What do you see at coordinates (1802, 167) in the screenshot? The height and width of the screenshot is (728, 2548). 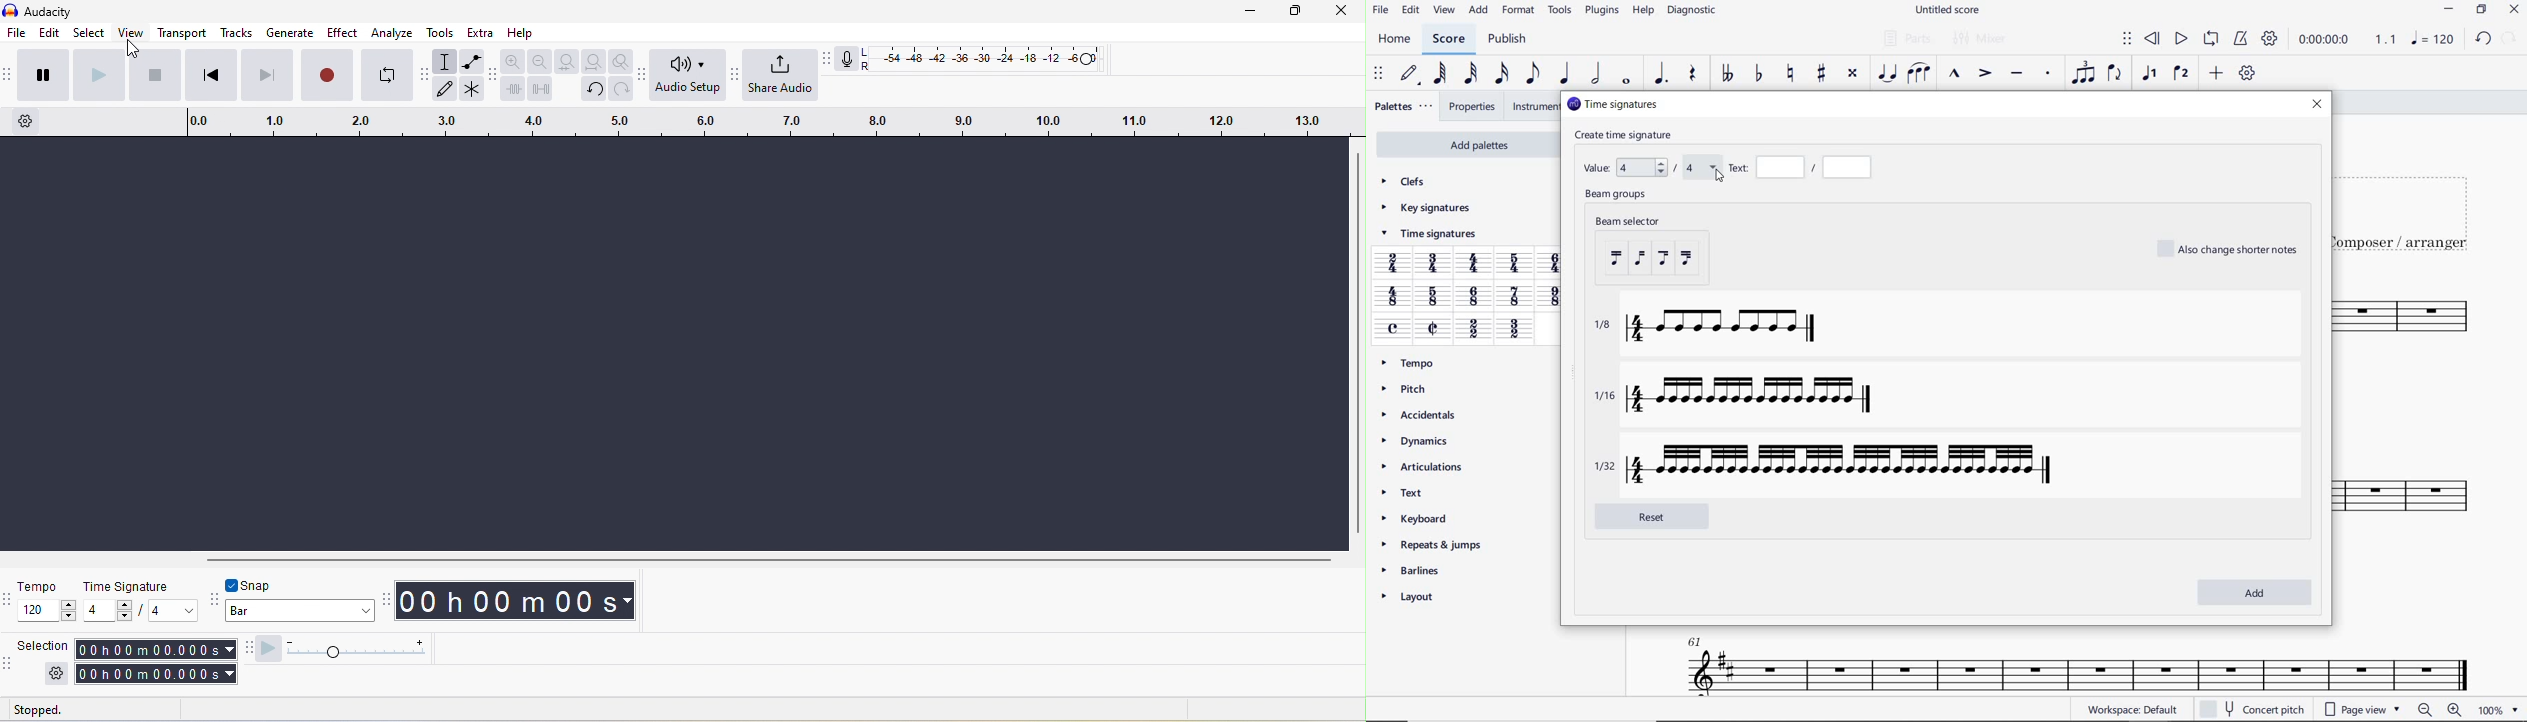 I see `Text` at bounding box center [1802, 167].